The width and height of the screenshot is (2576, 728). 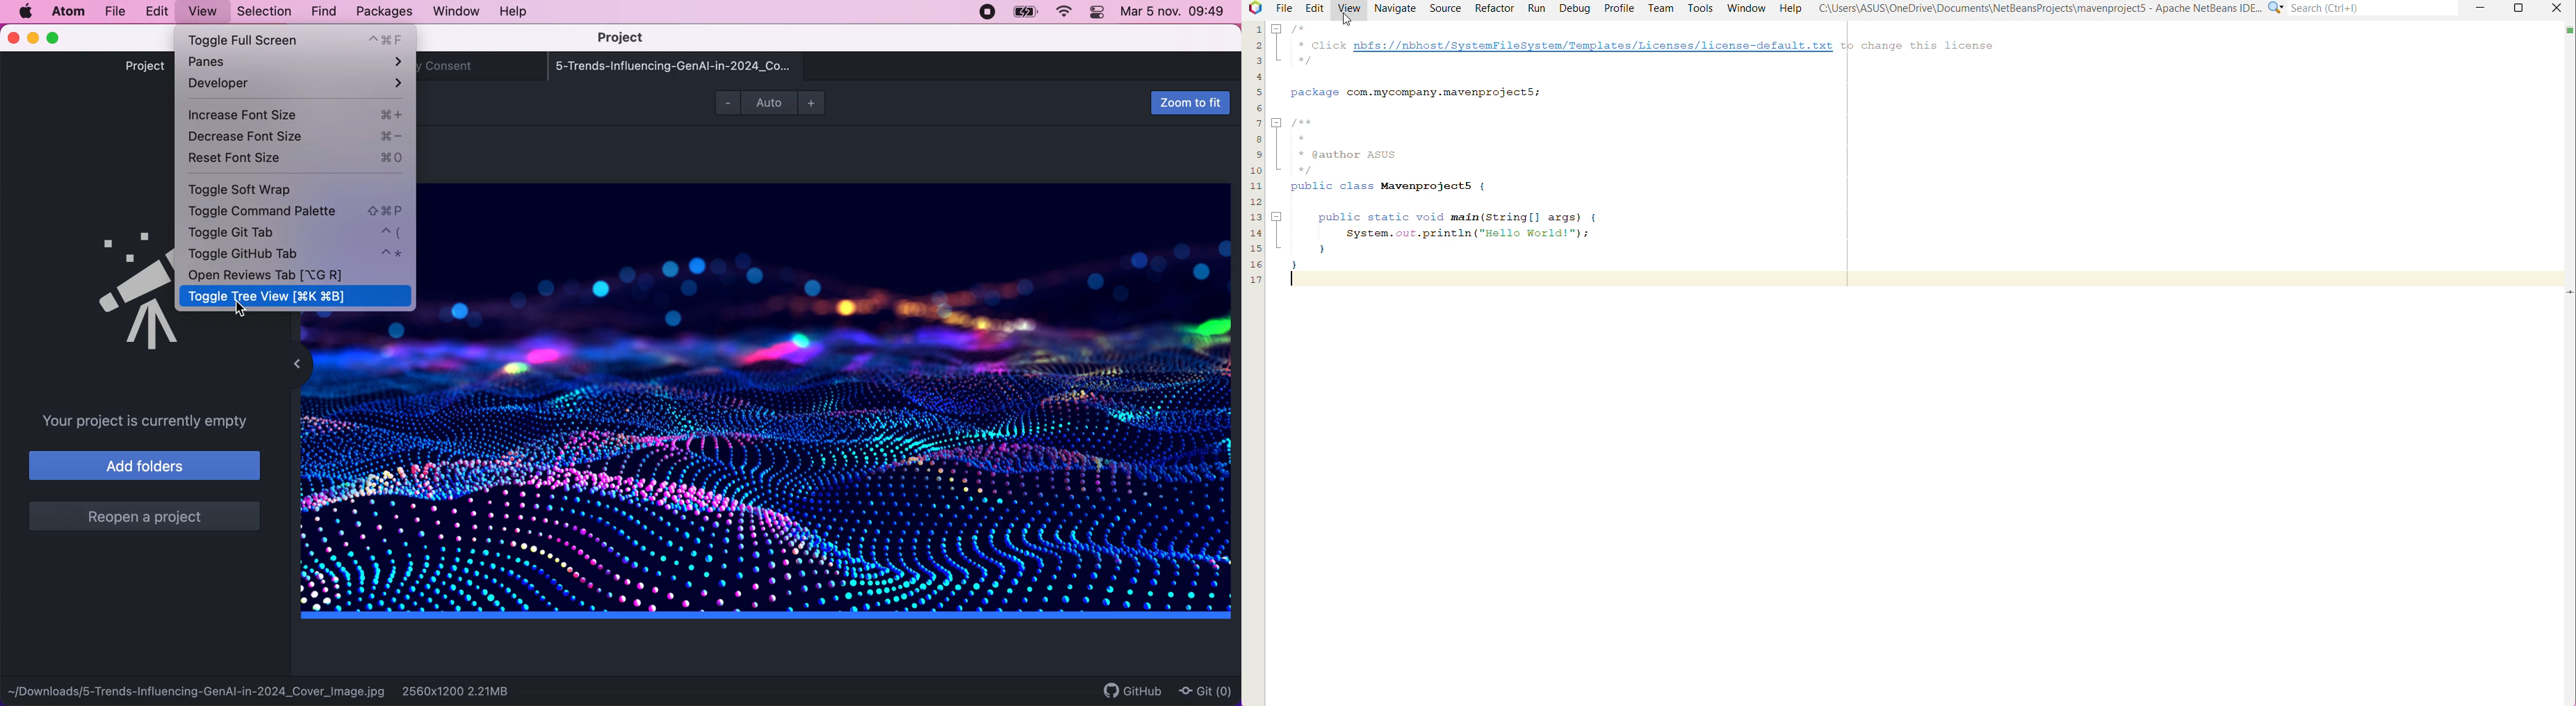 I want to click on tree view logo, so click(x=113, y=293).